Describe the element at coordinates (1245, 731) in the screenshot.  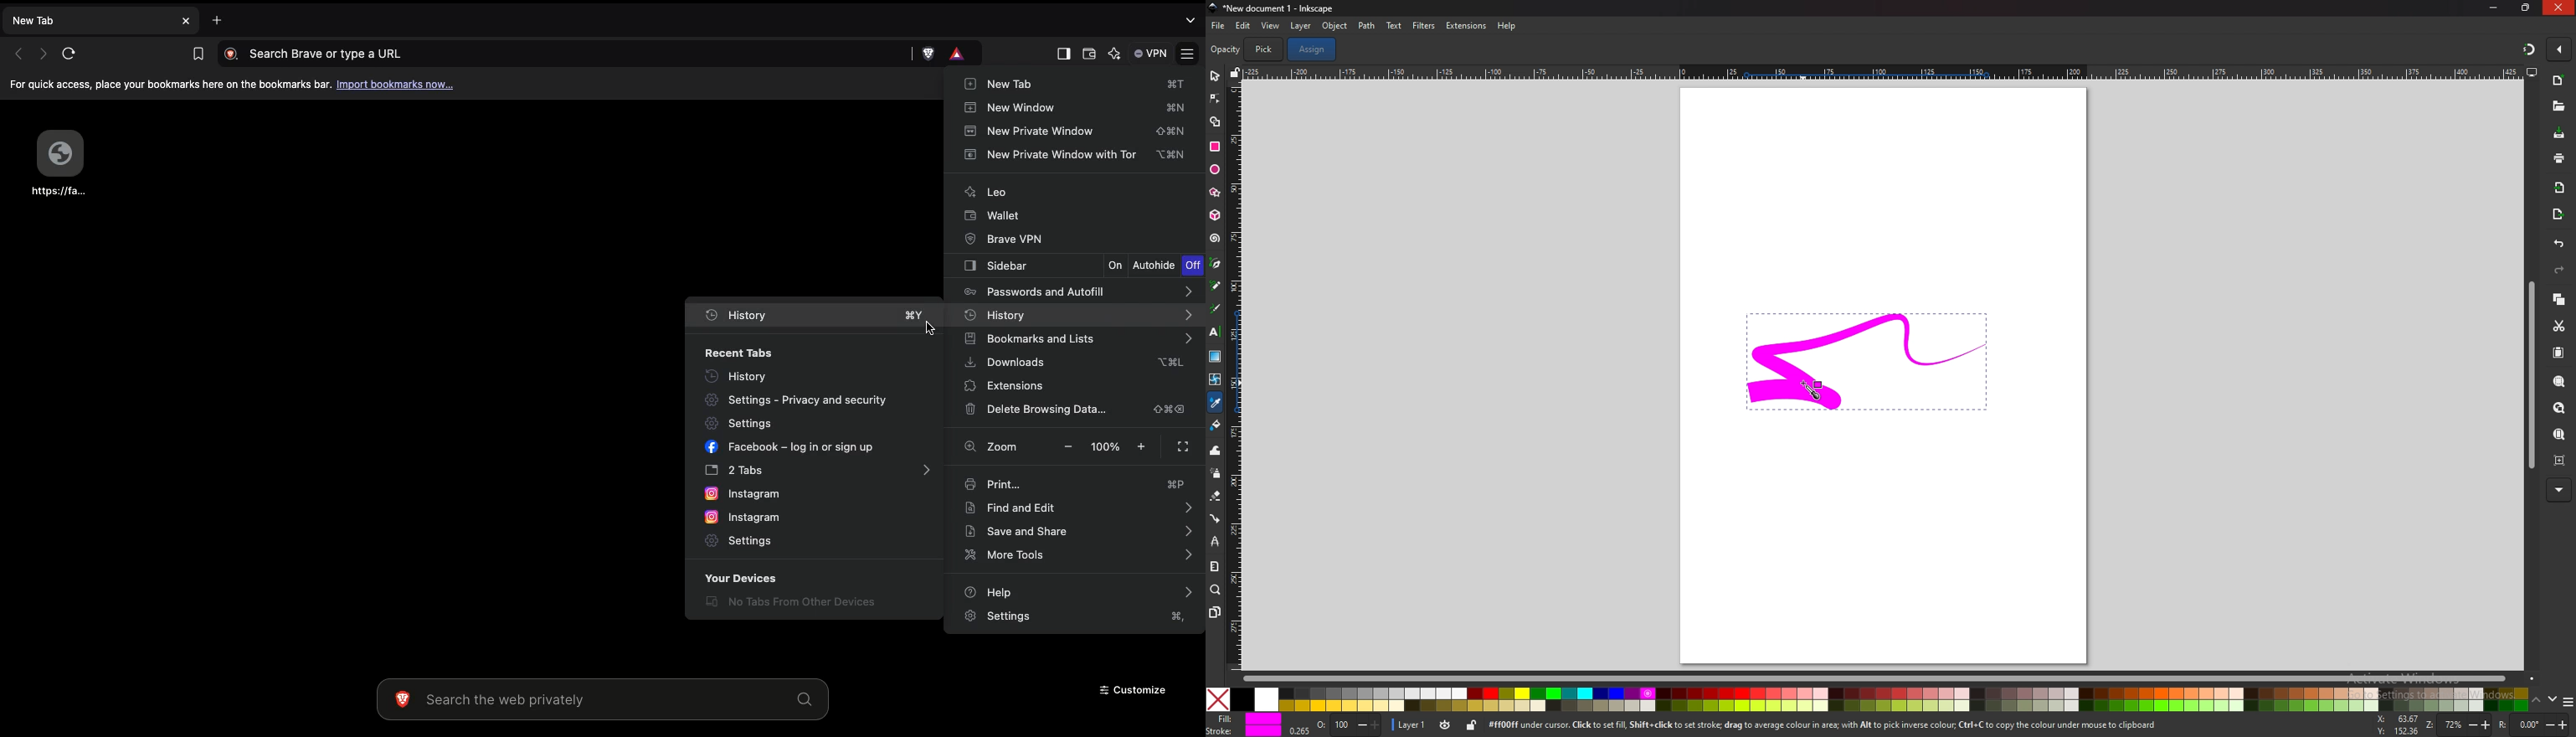
I see `stroke` at that location.